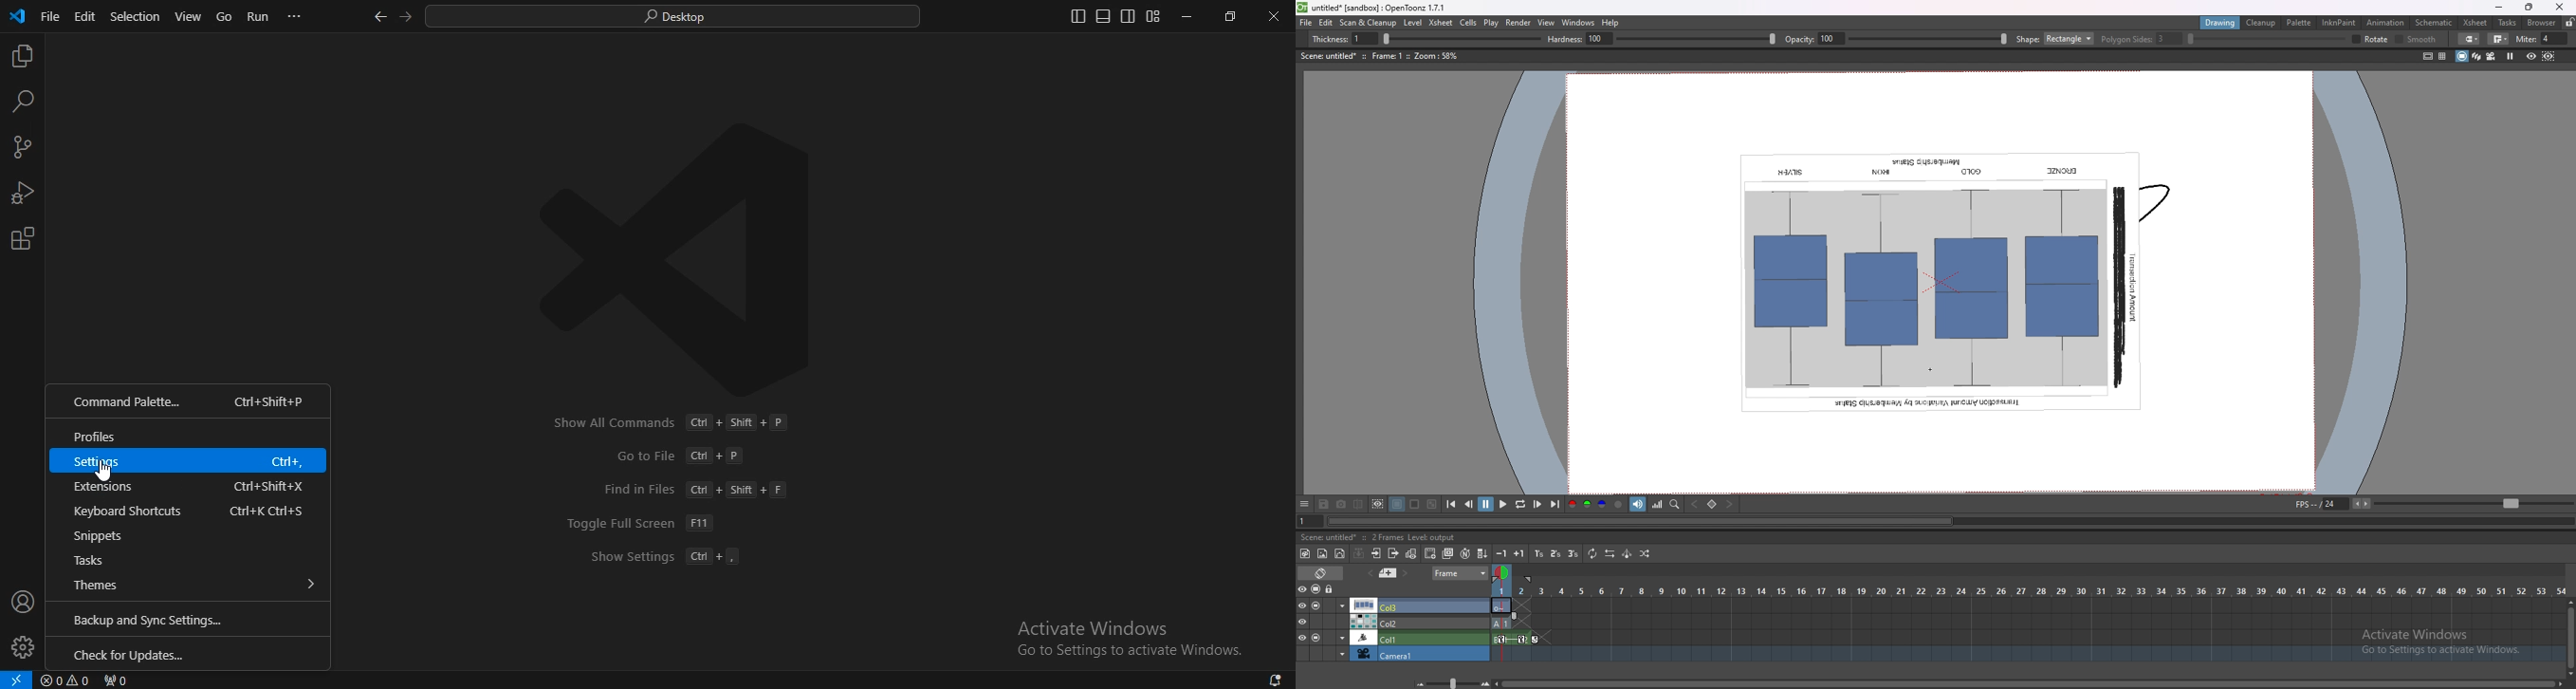 This screenshot has width=2576, height=700. I want to click on previous memo, so click(1368, 573).